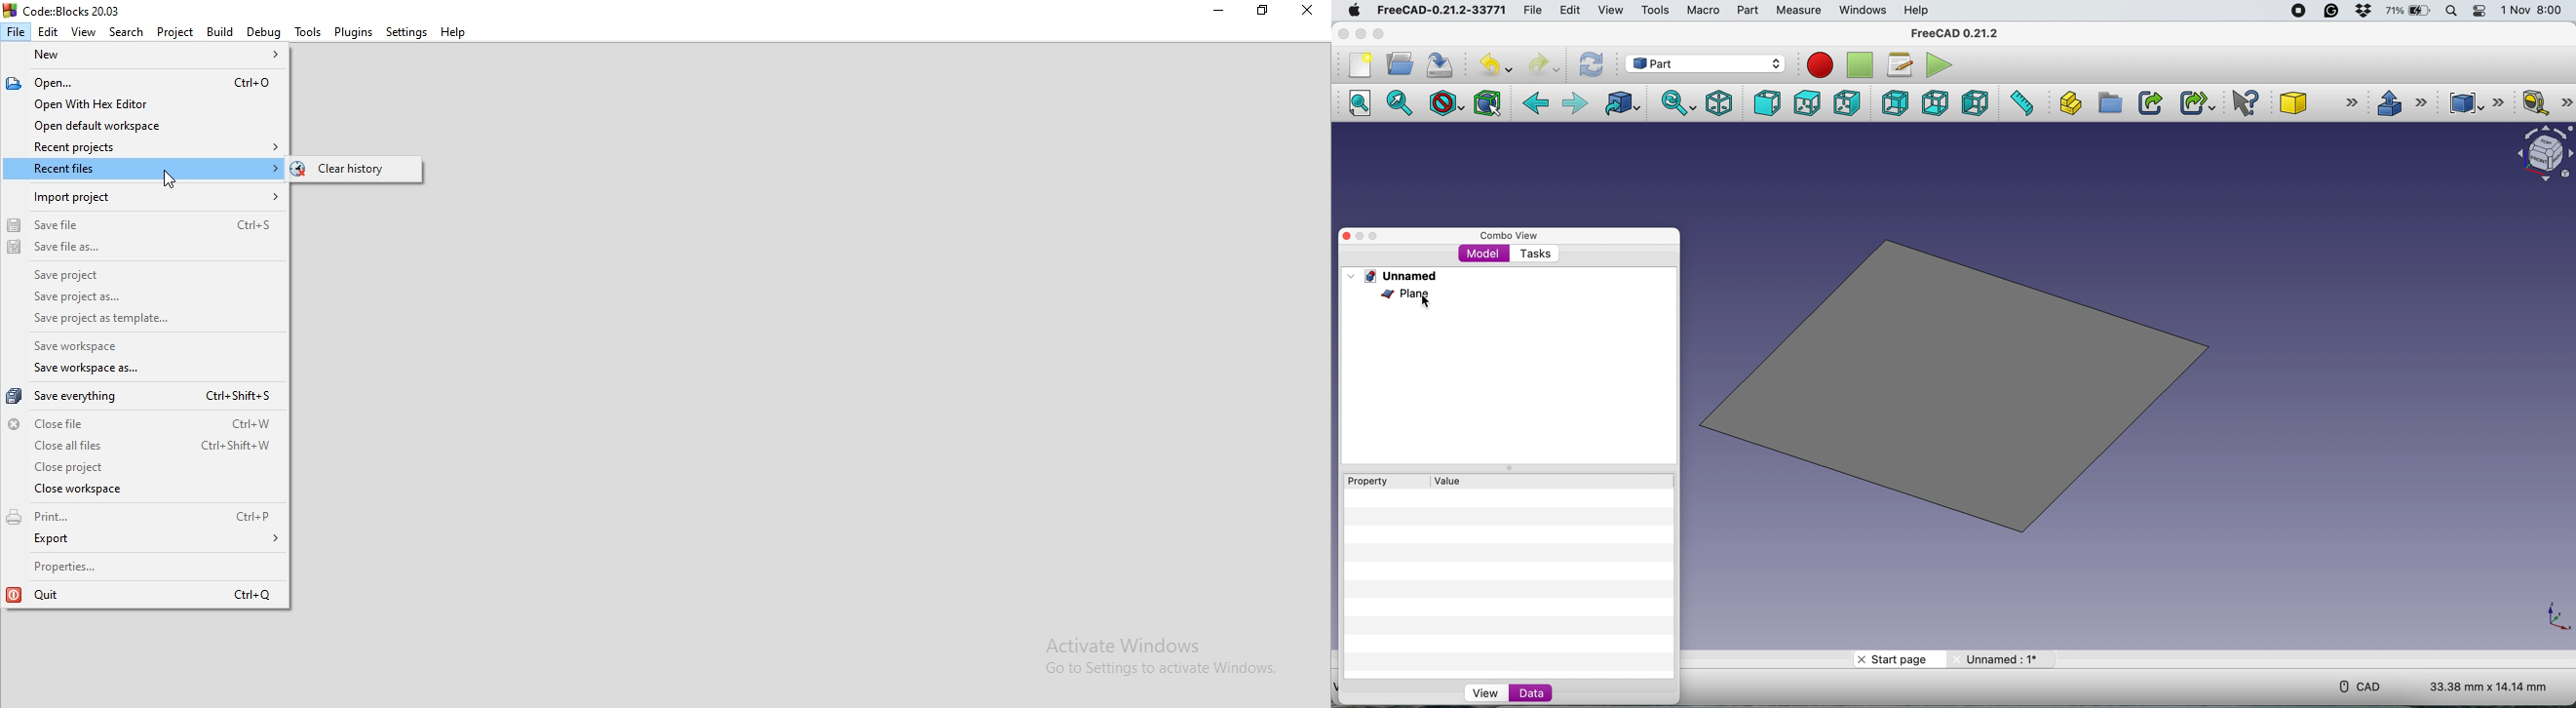 This screenshot has width=2576, height=728. Describe the element at coordinates (2552, 618) in the screenshot. I see `xy coordinate` at that location.